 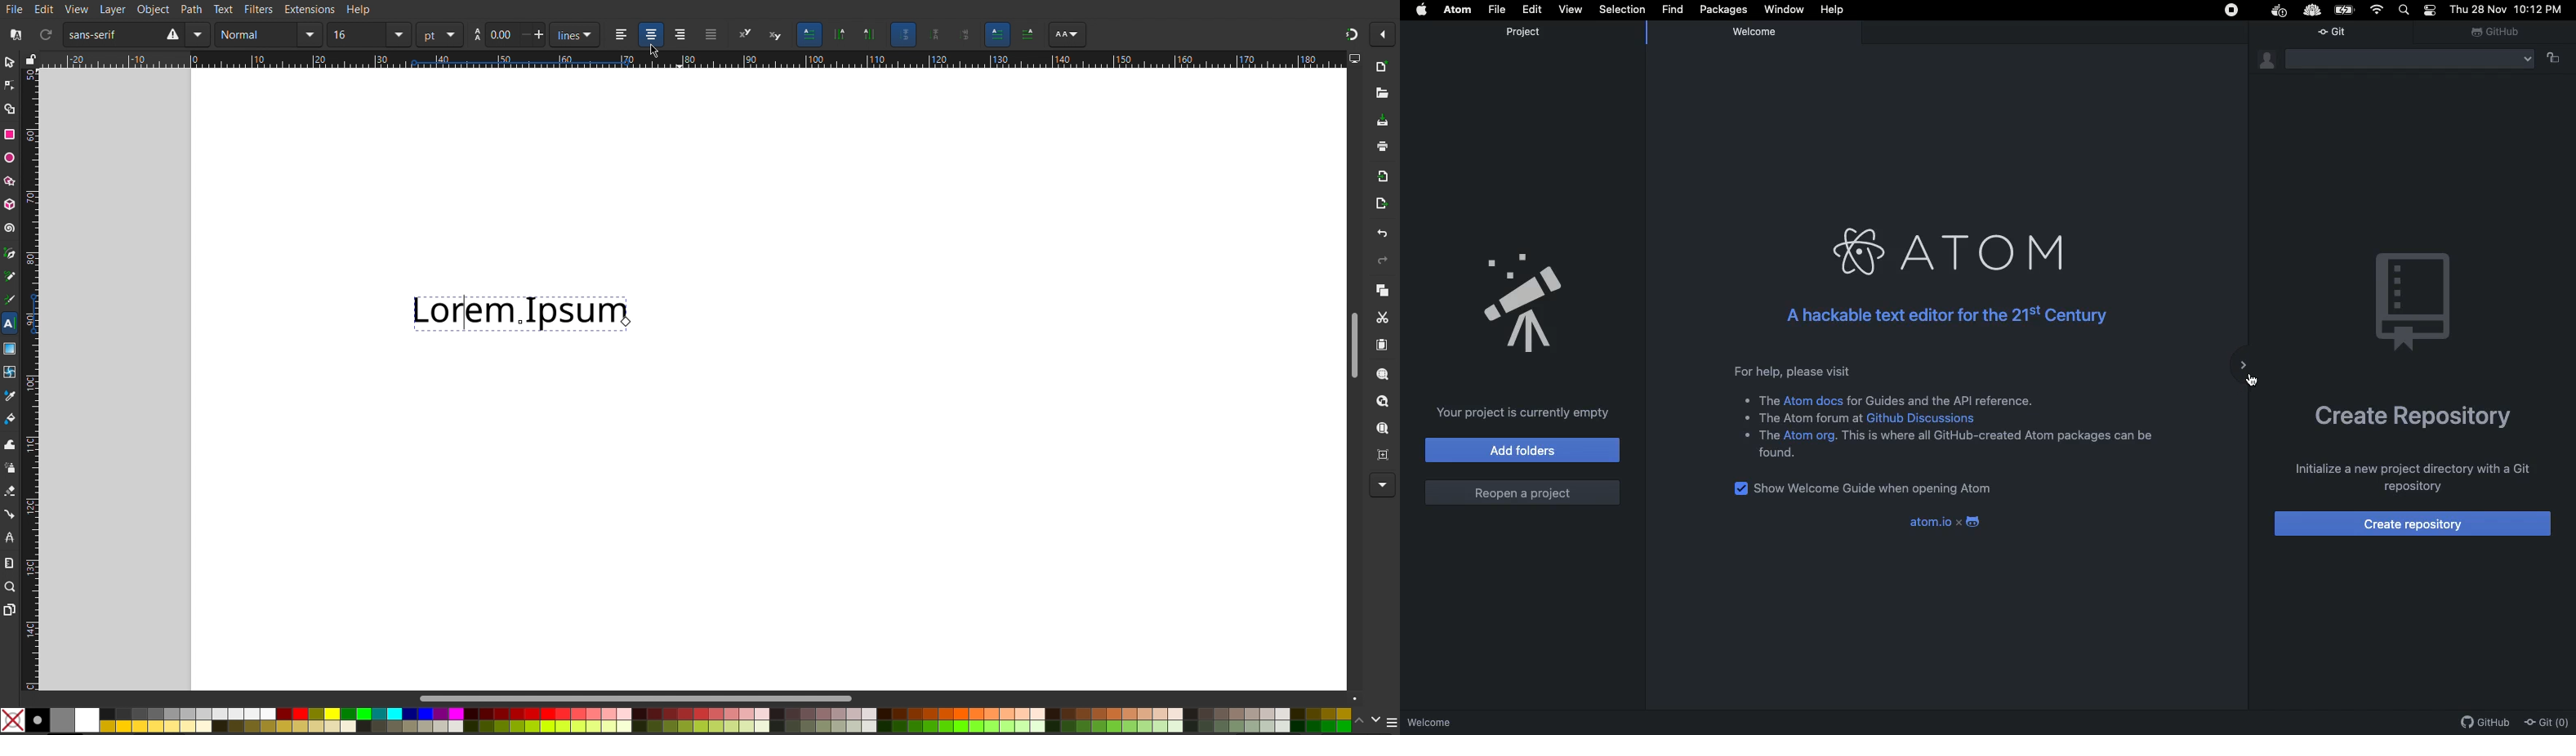 What do you see at coordinates (529, 311) in the screenshot?
I see `Lorem Ipsum` at bounding box center [529, 311].